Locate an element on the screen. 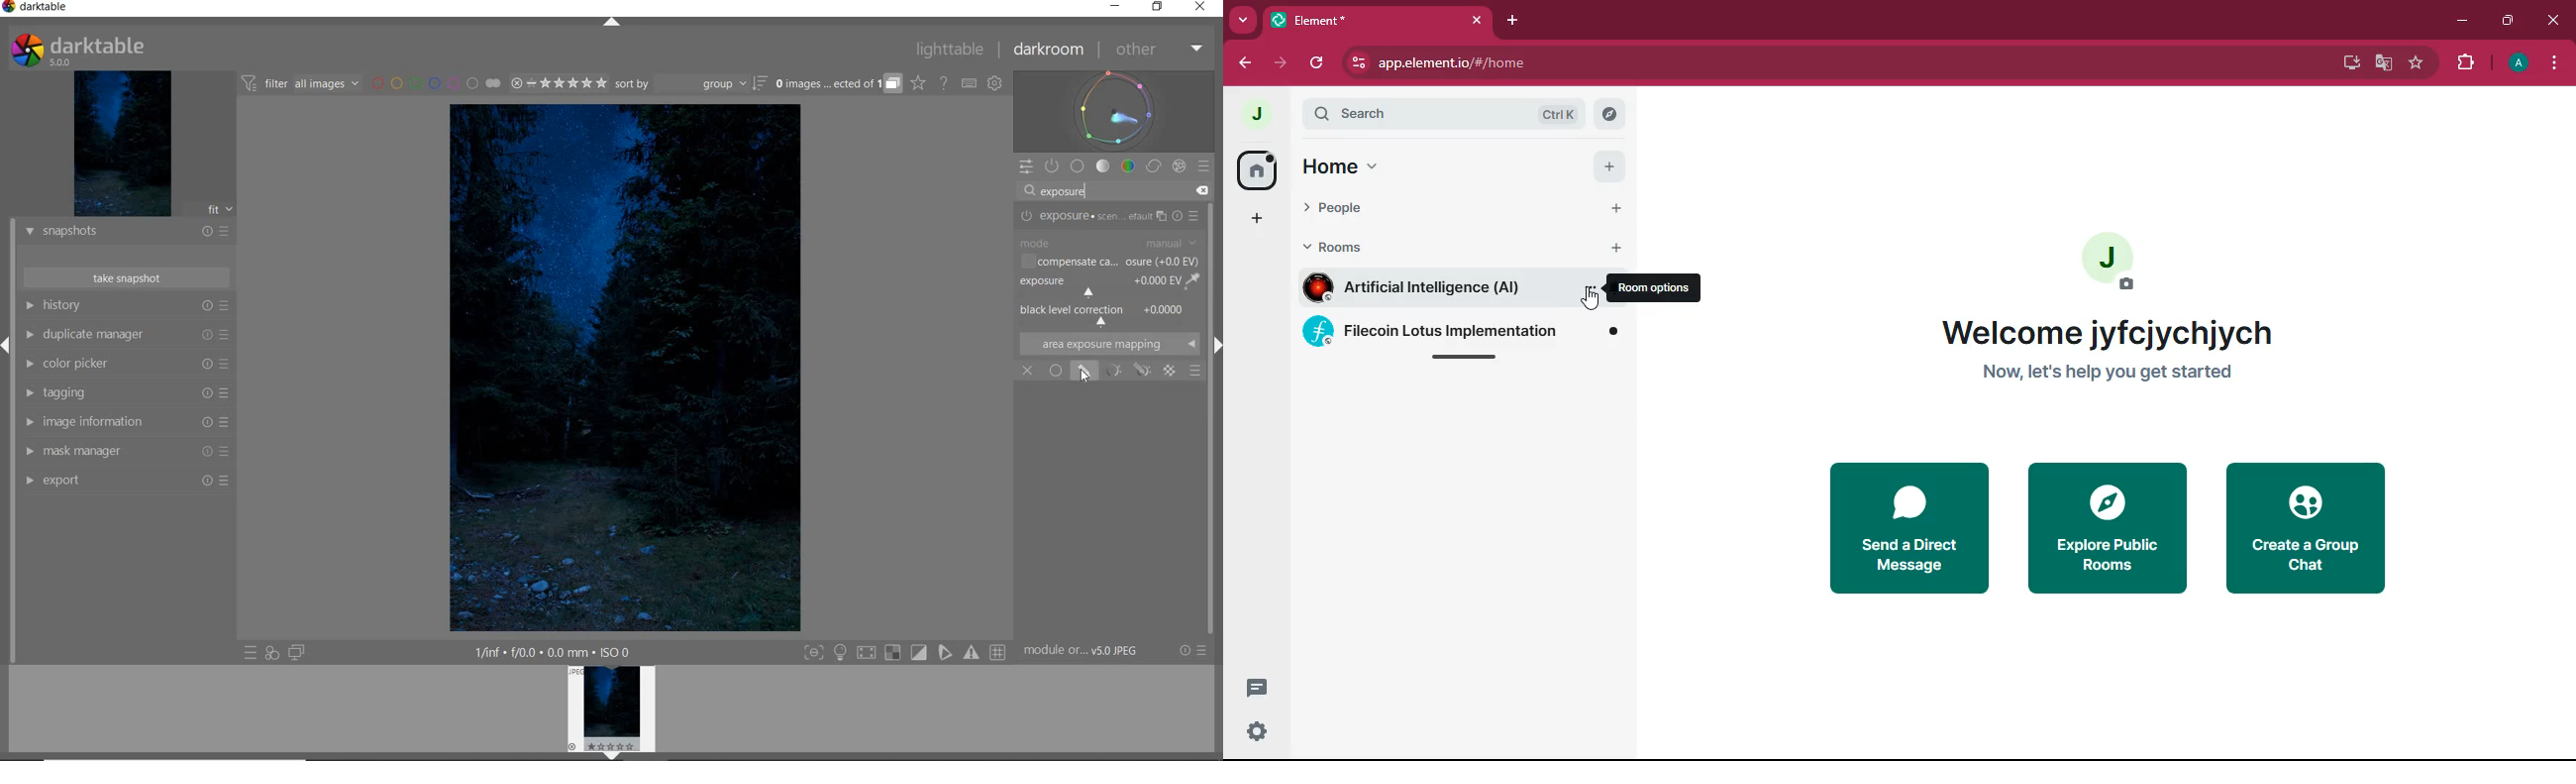 The height and width of the screenshot is (784, 2576). QUICK ACCESS PANEL is located at coordinates (1025, 167).